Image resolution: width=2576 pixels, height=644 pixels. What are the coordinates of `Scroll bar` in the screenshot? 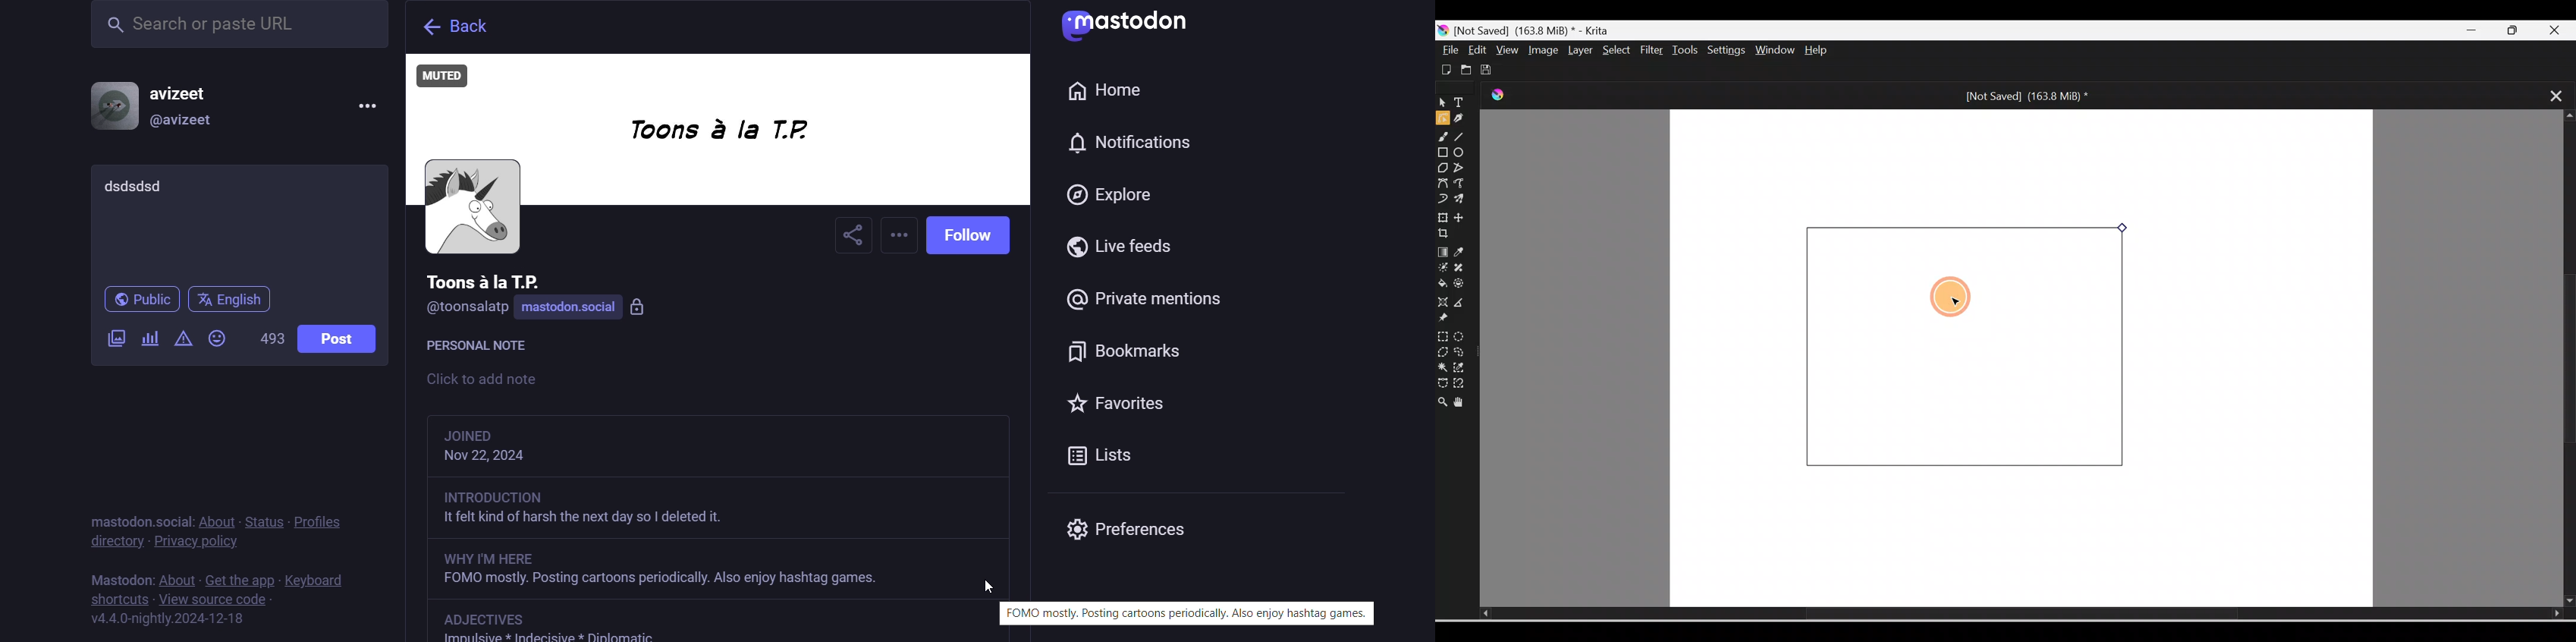 It's located at (2003, 614).